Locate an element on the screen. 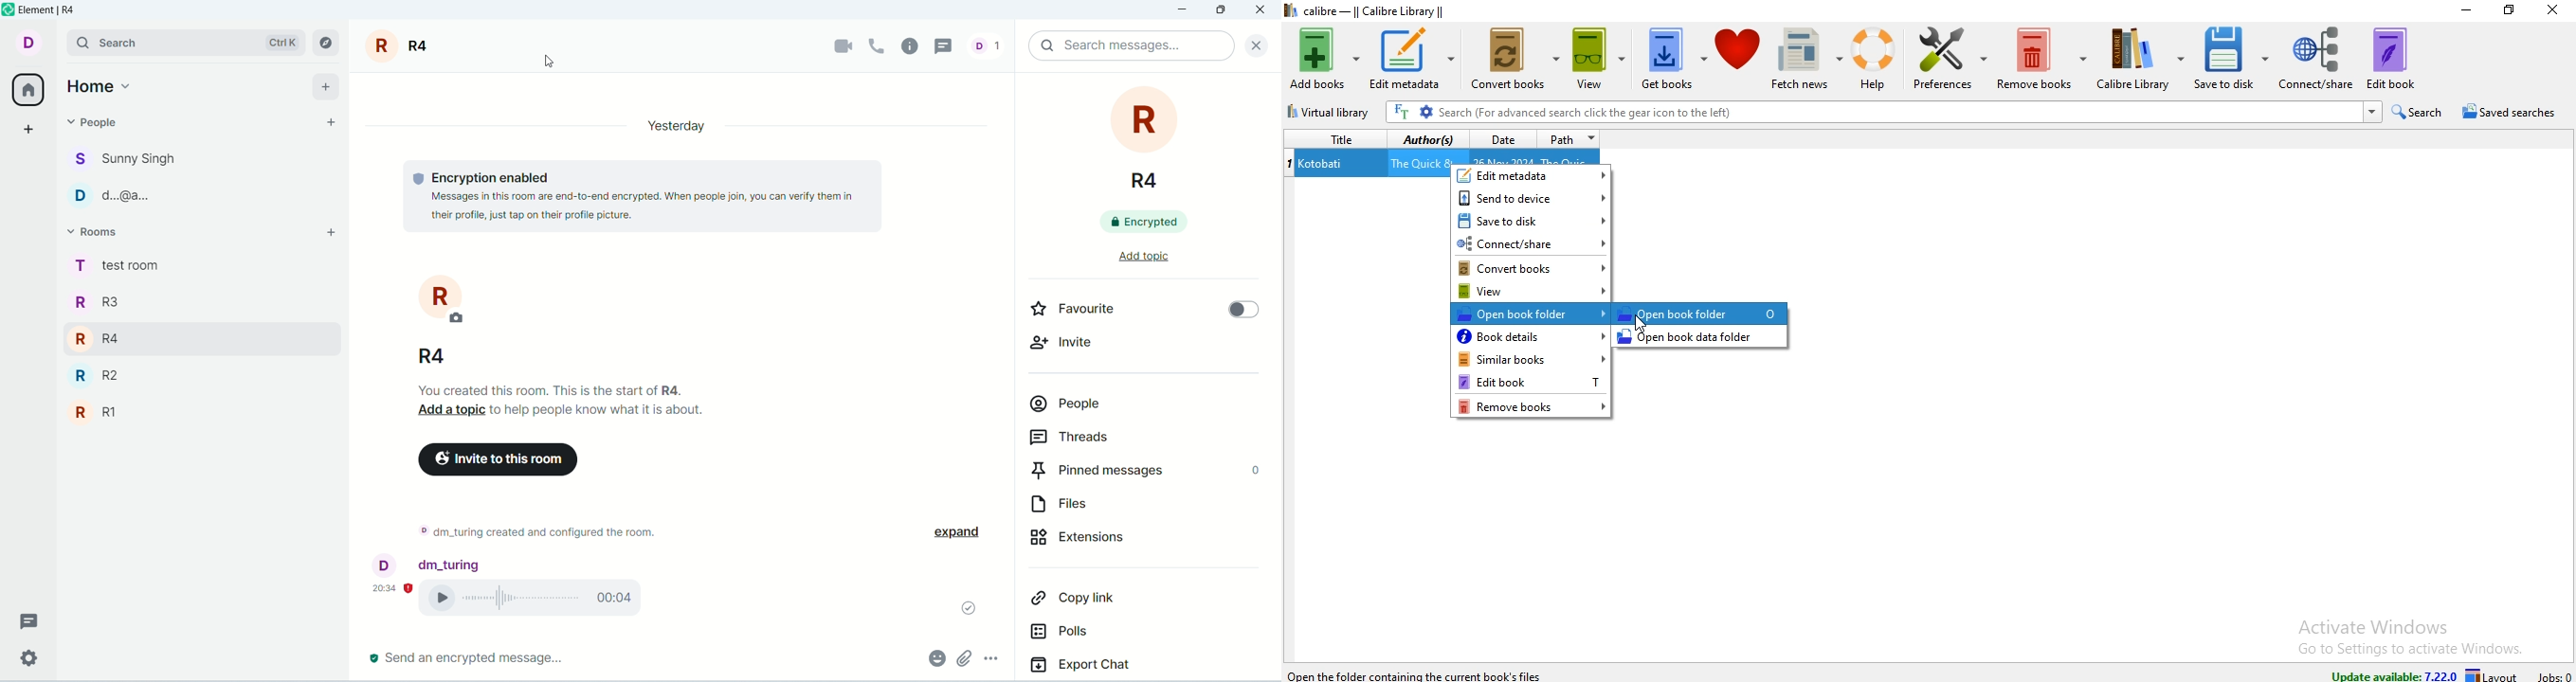 The image size is (2576, 700). text is located at coordinates (567, 400).